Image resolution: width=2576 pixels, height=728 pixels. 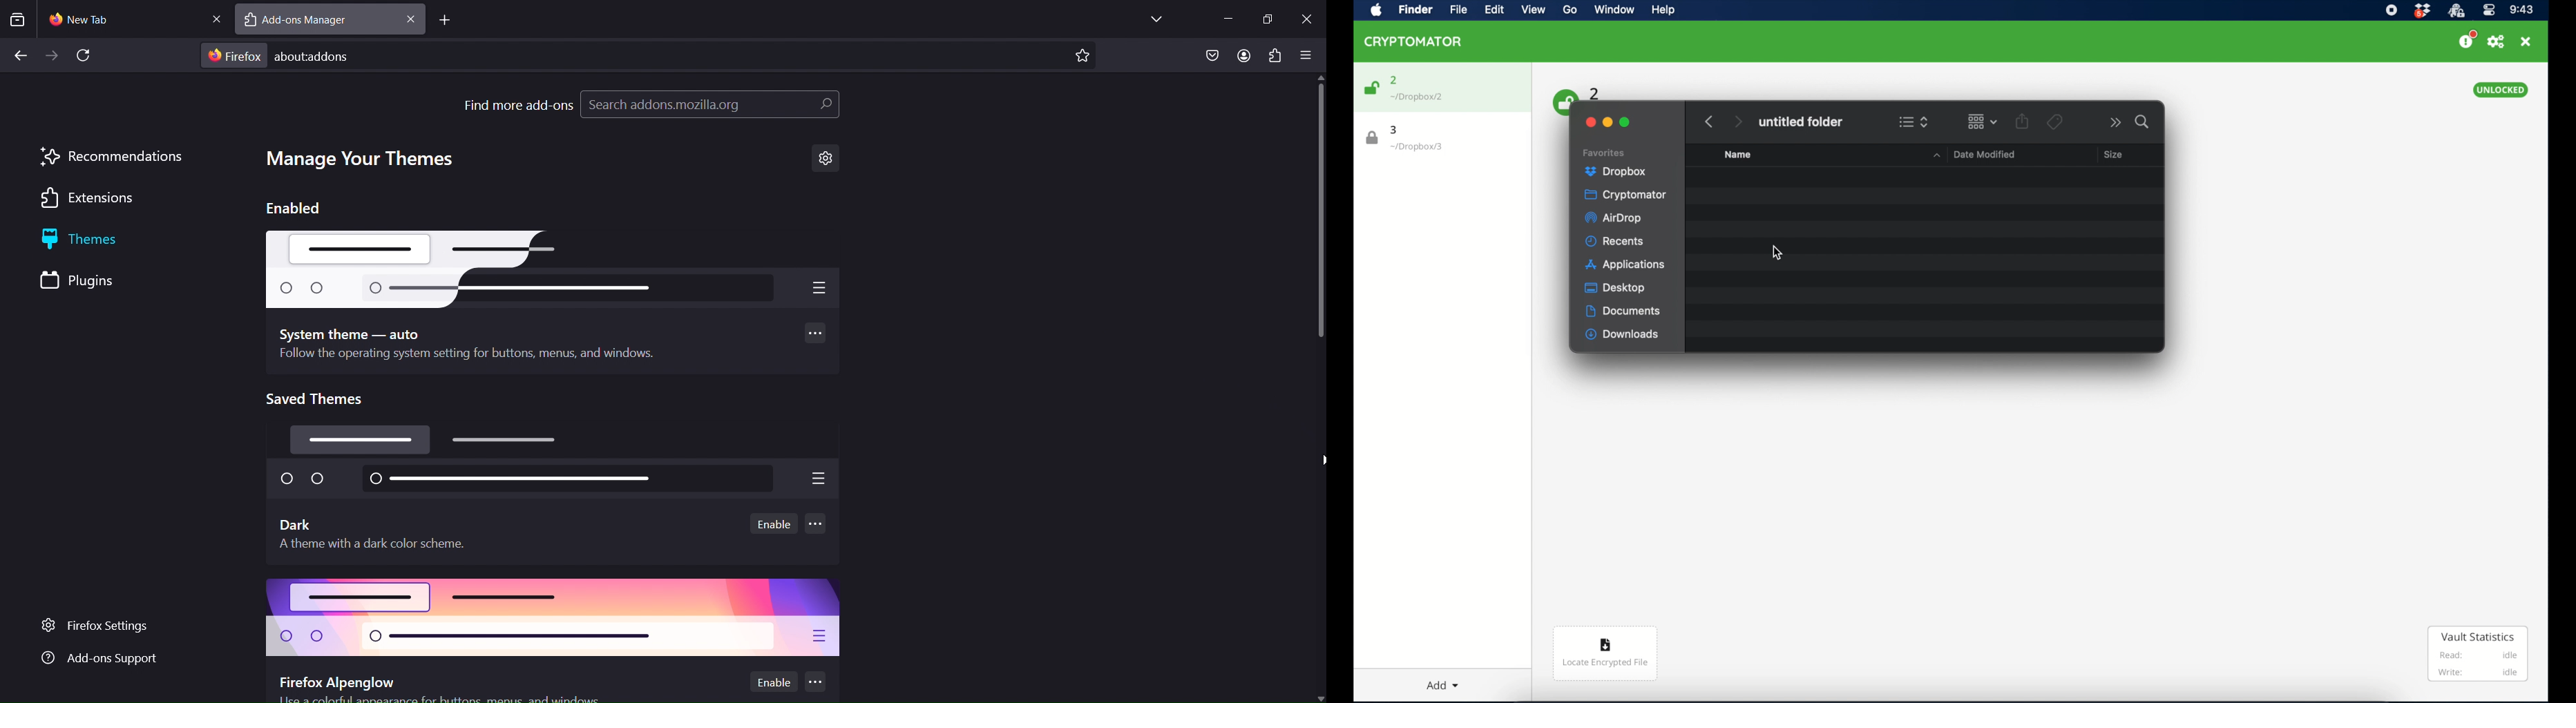 What do you see at coordinates (470, 345) in the screenshot?
I see `System theme — auto
Follow the operating system setting for buttons, menus, and windows.` at bounding box center [470, 345].